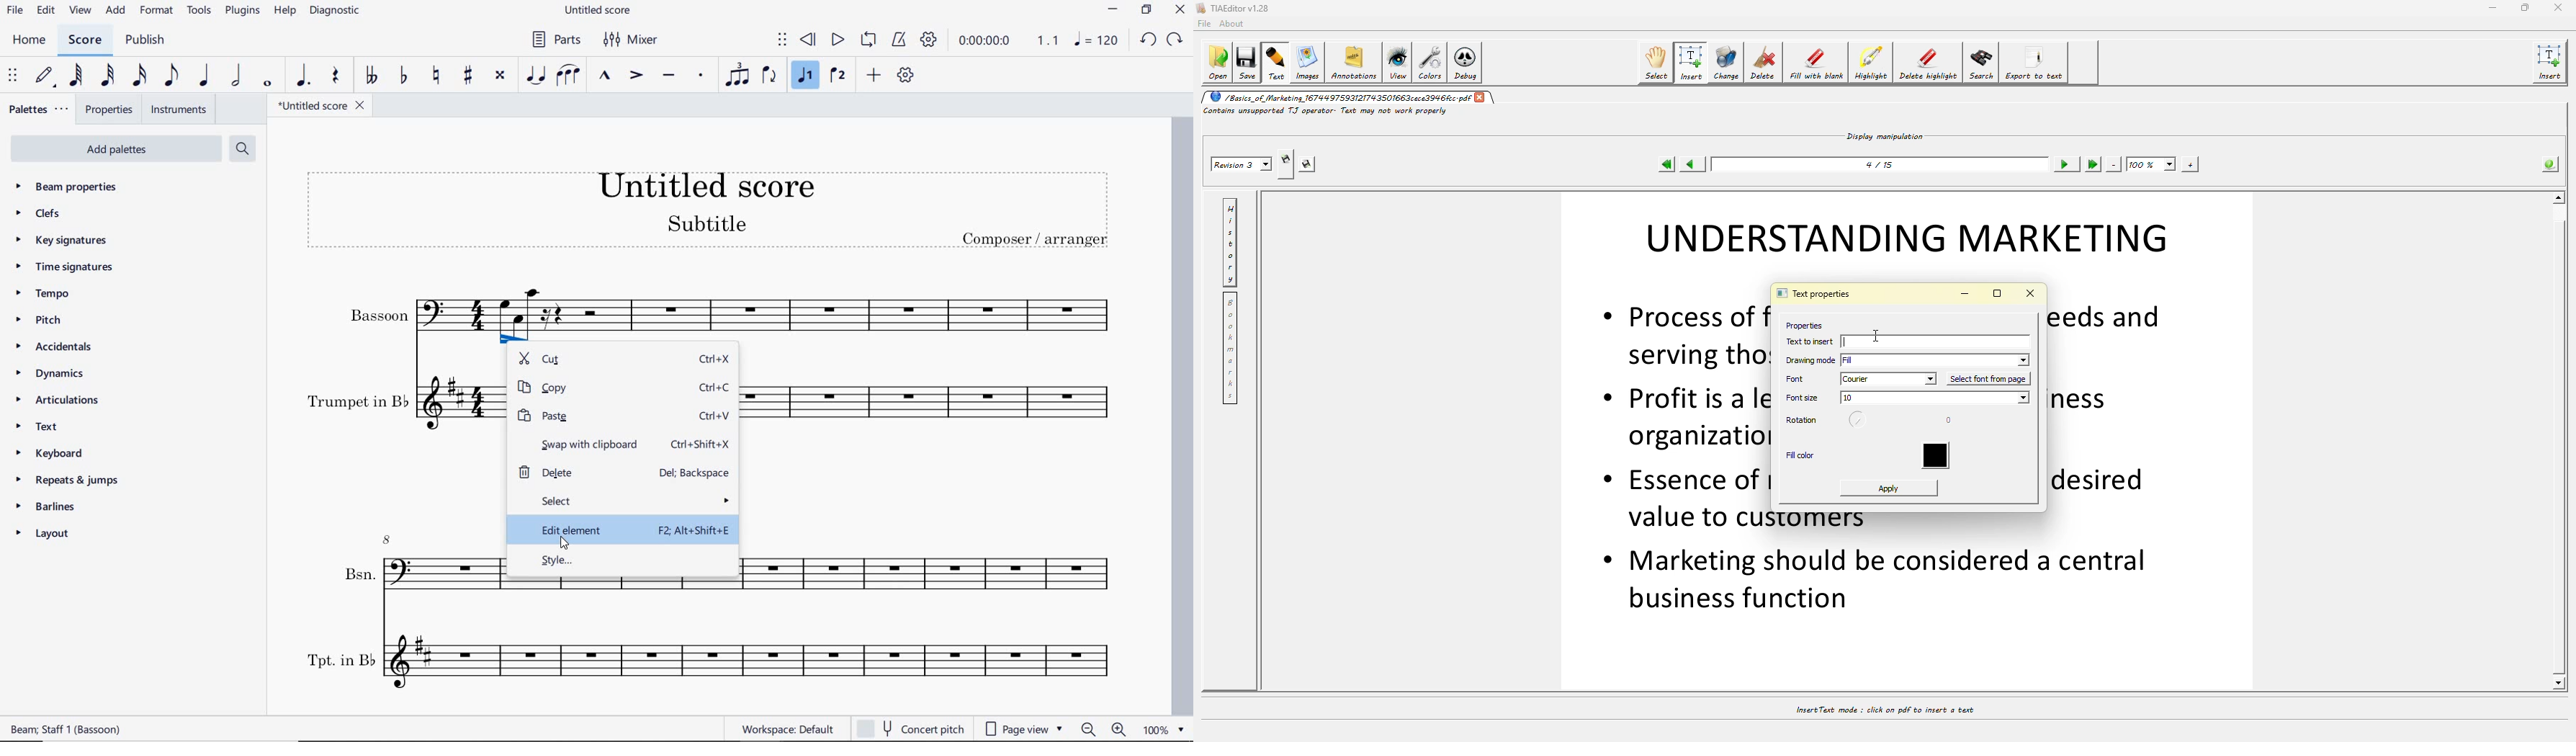 The width and height of the screenshot is (2576, 756). What do you see at coordinates (406, 569) in the screenshot?
I see `Bsn.` at bounding box center [406, 569].